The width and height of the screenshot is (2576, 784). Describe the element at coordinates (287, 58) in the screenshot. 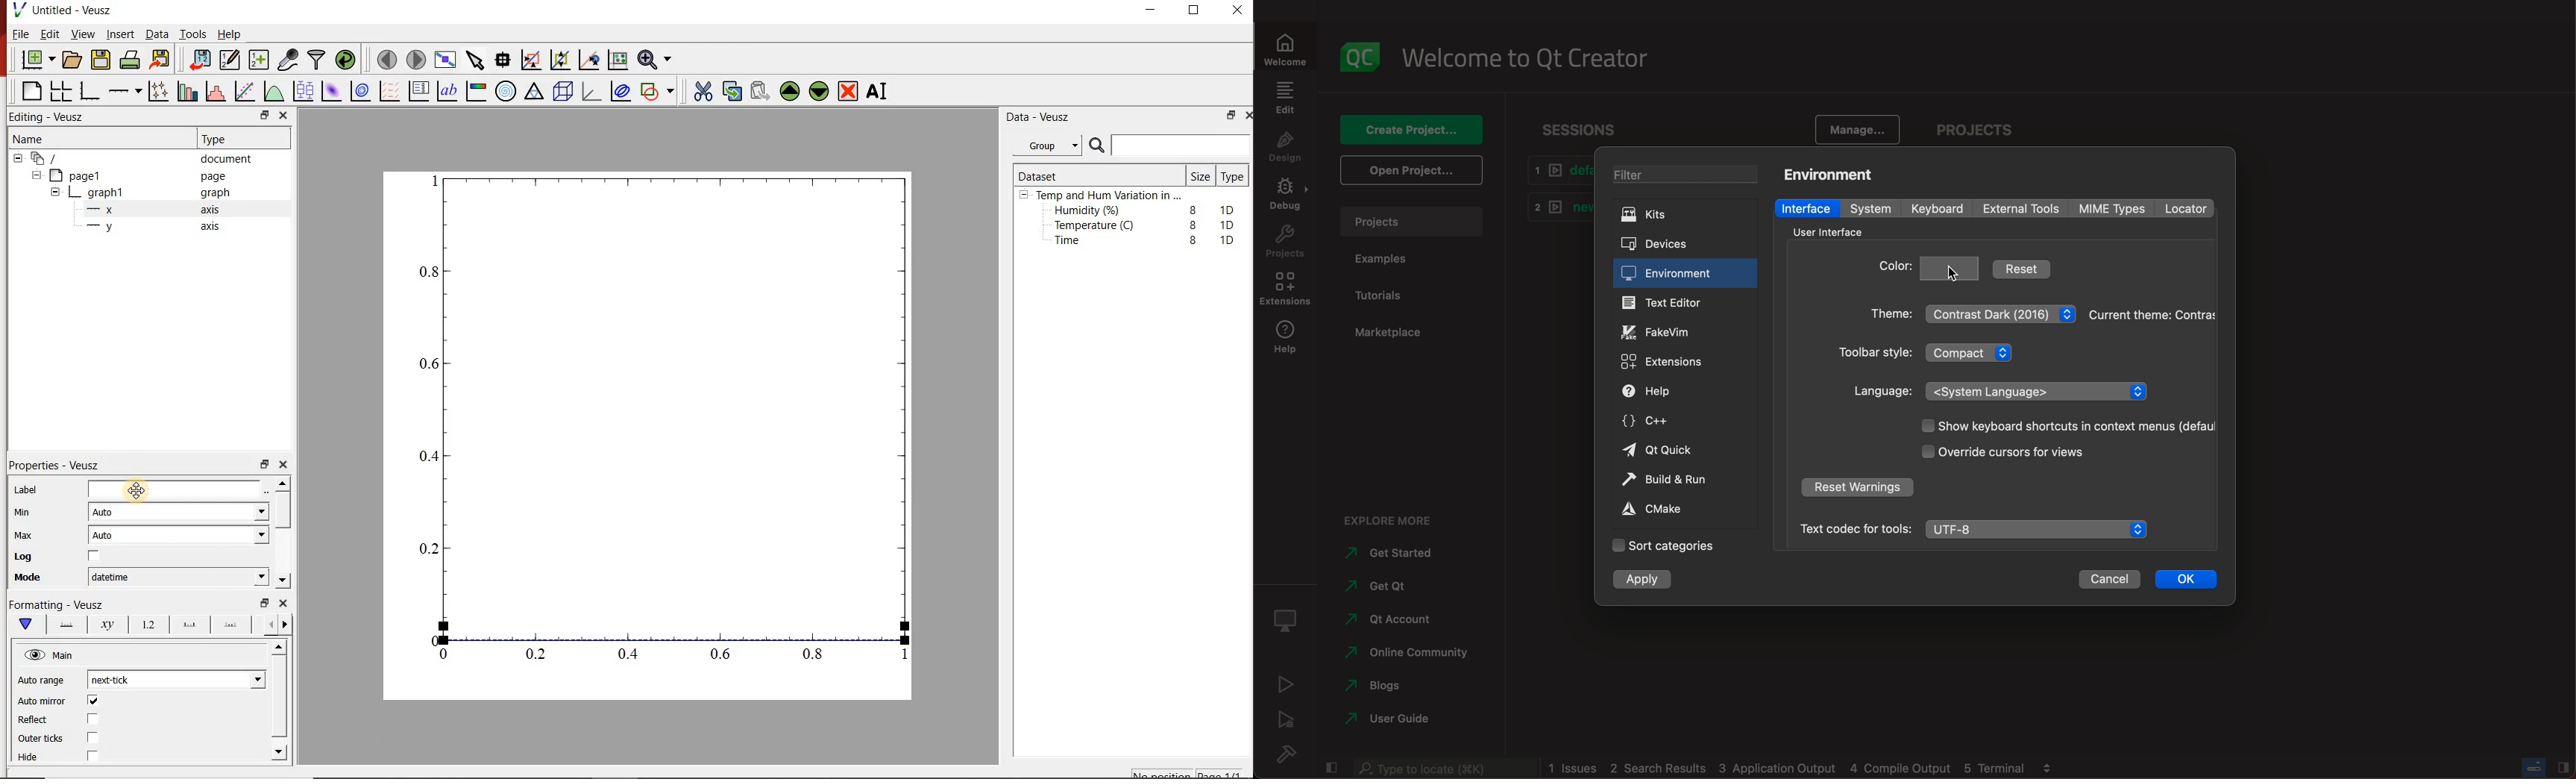

I see `capture remote data` at that location.